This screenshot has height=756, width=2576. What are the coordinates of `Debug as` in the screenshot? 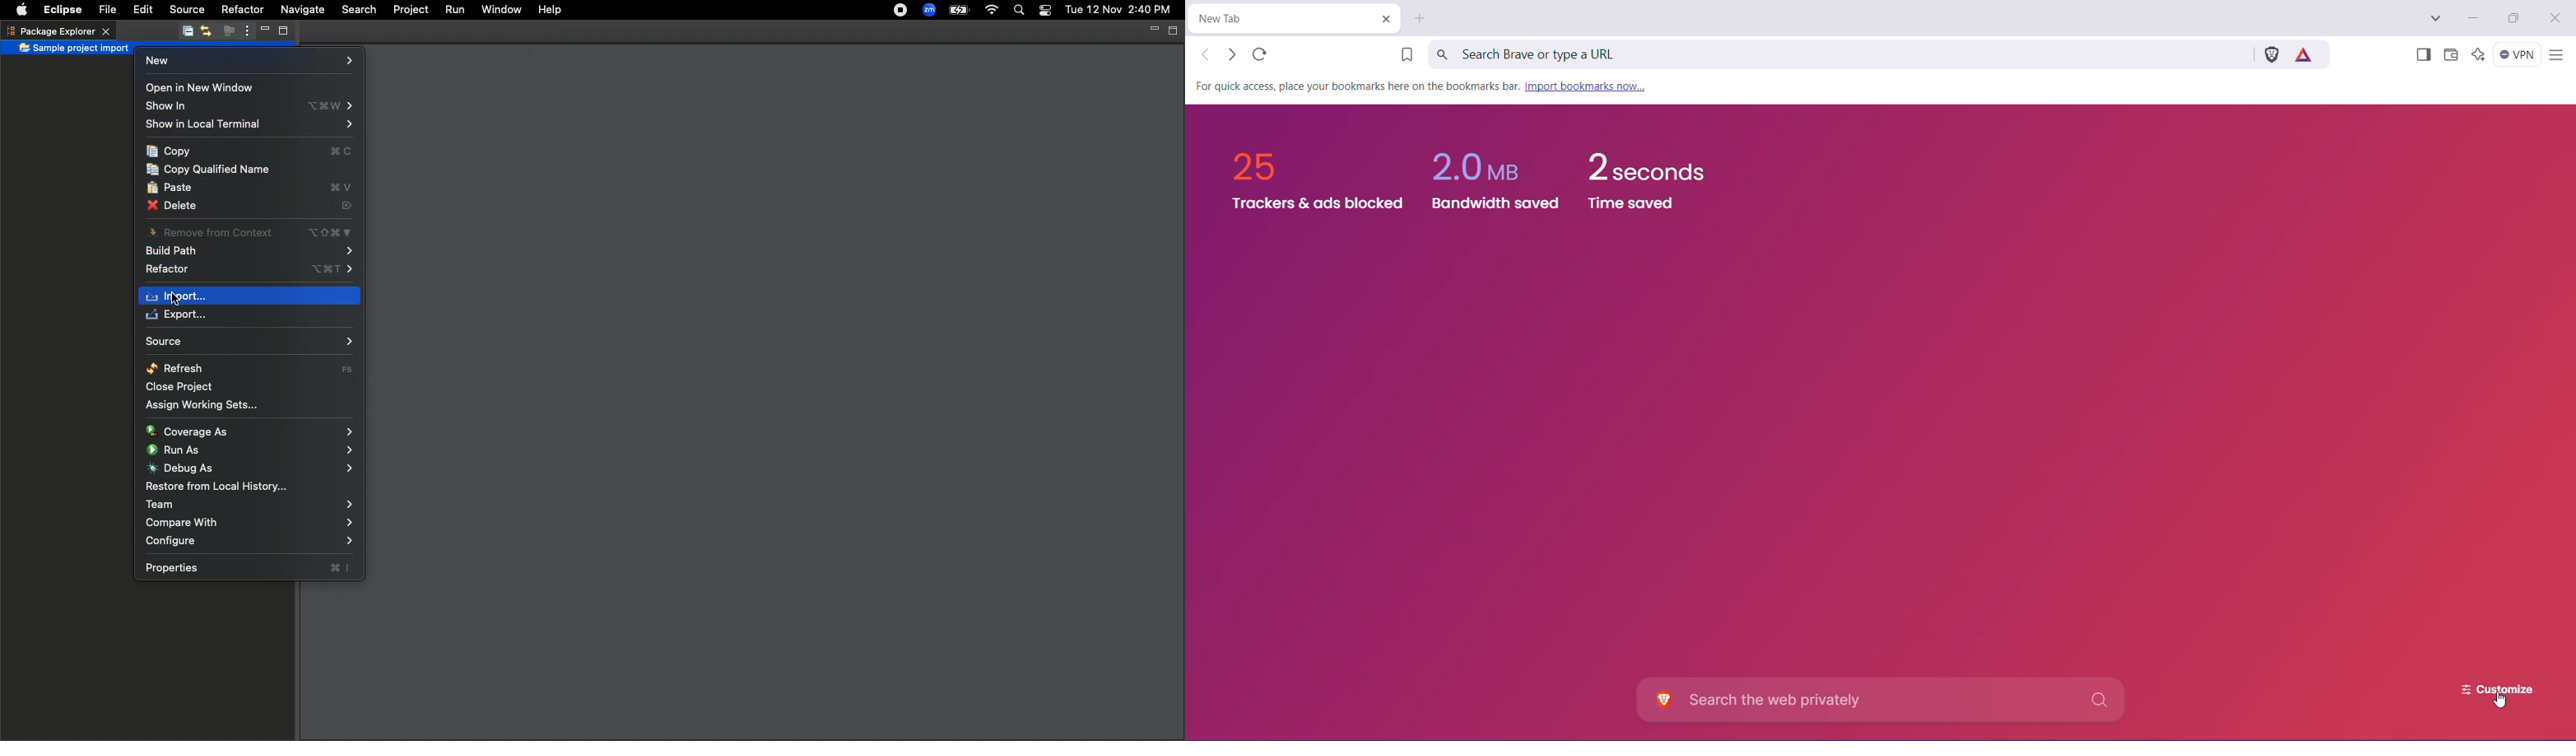 It's located at (250, 468).